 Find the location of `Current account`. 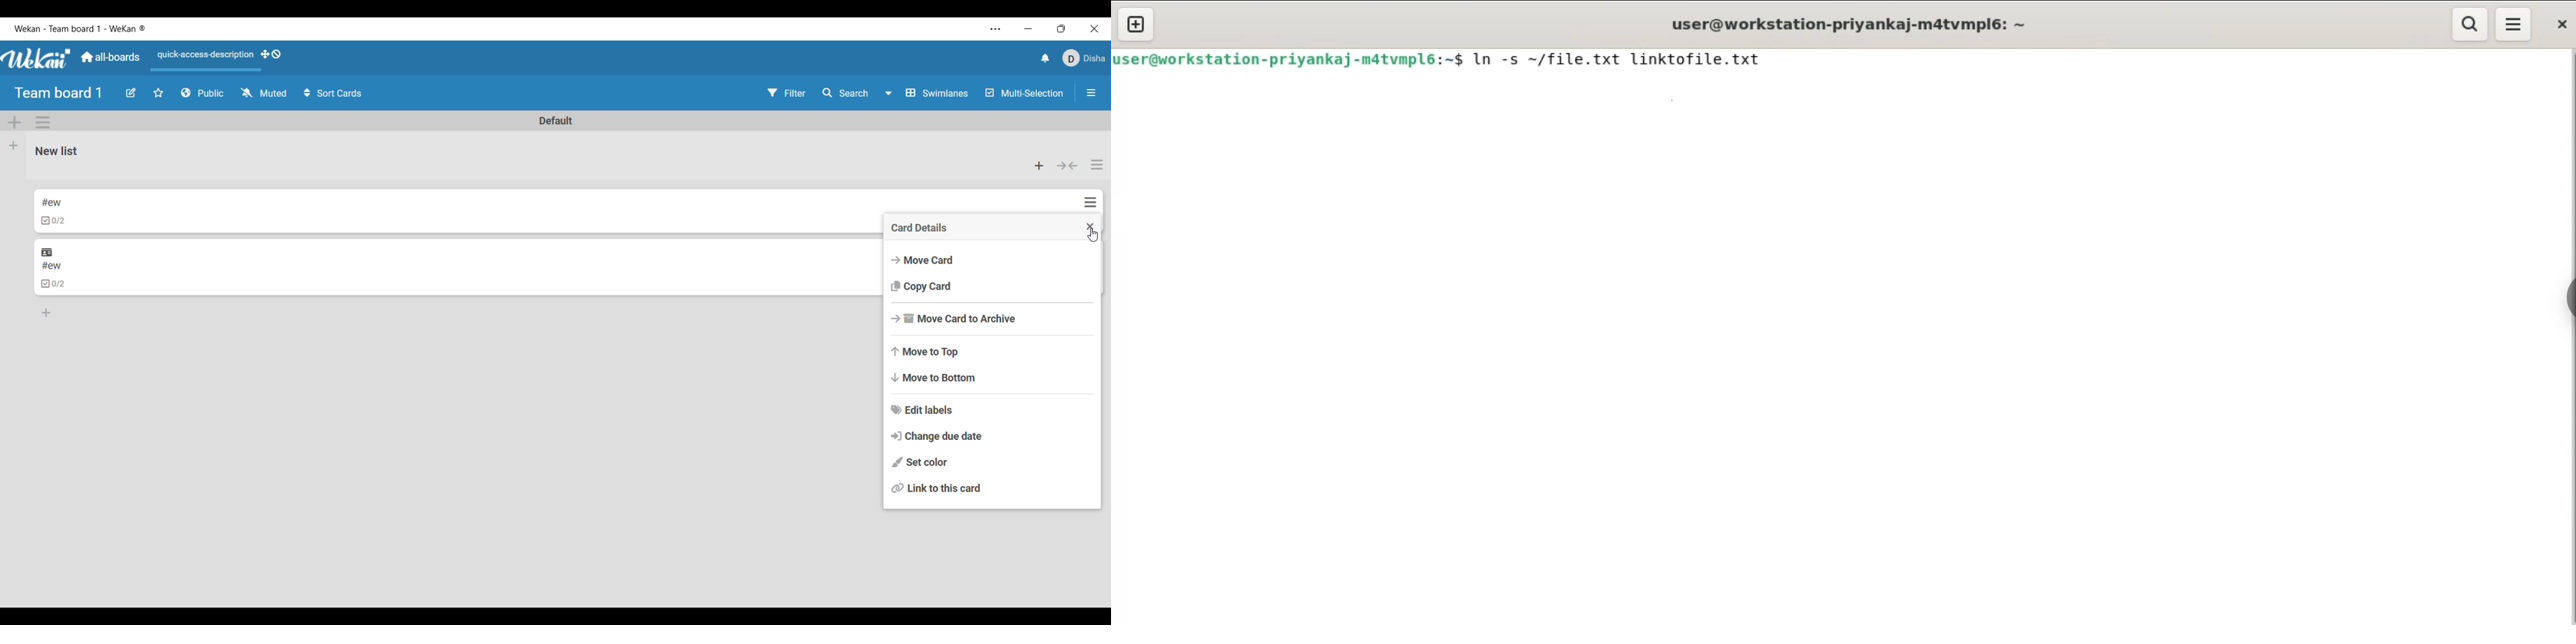

Current account is located at coordinates (1083, 58).